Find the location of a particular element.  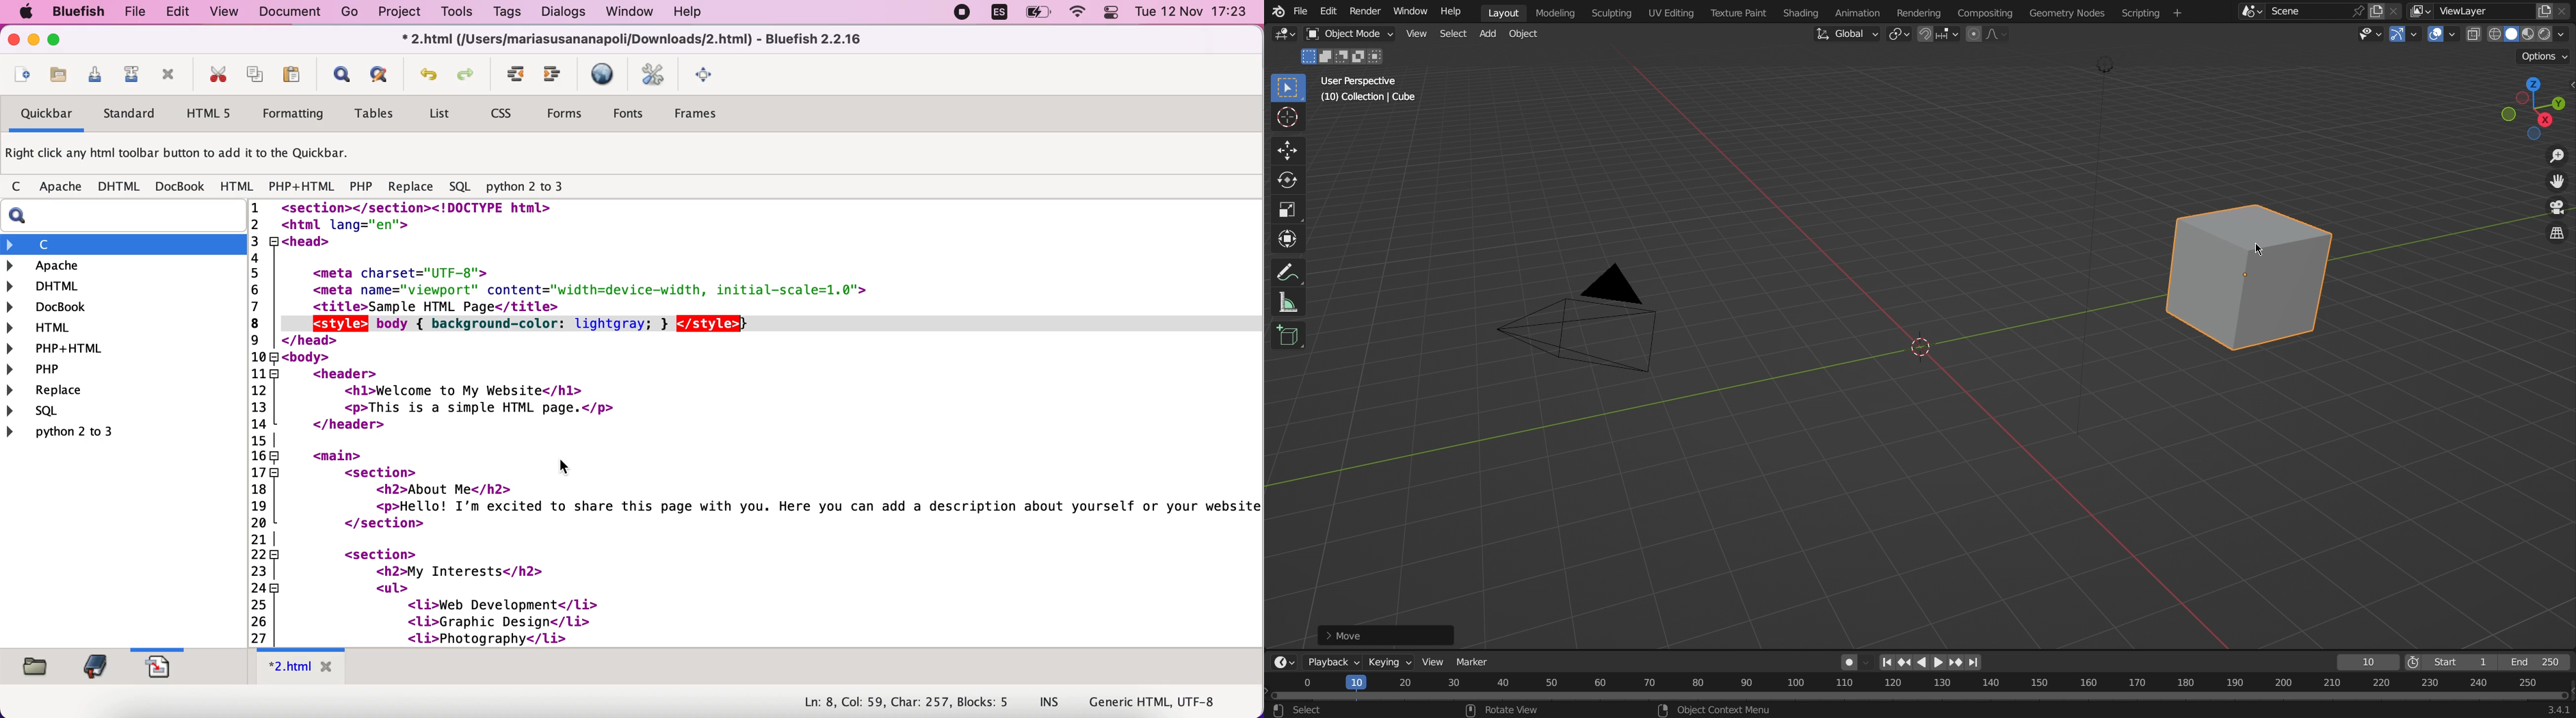

unindent is located at coordinates (557, 75).